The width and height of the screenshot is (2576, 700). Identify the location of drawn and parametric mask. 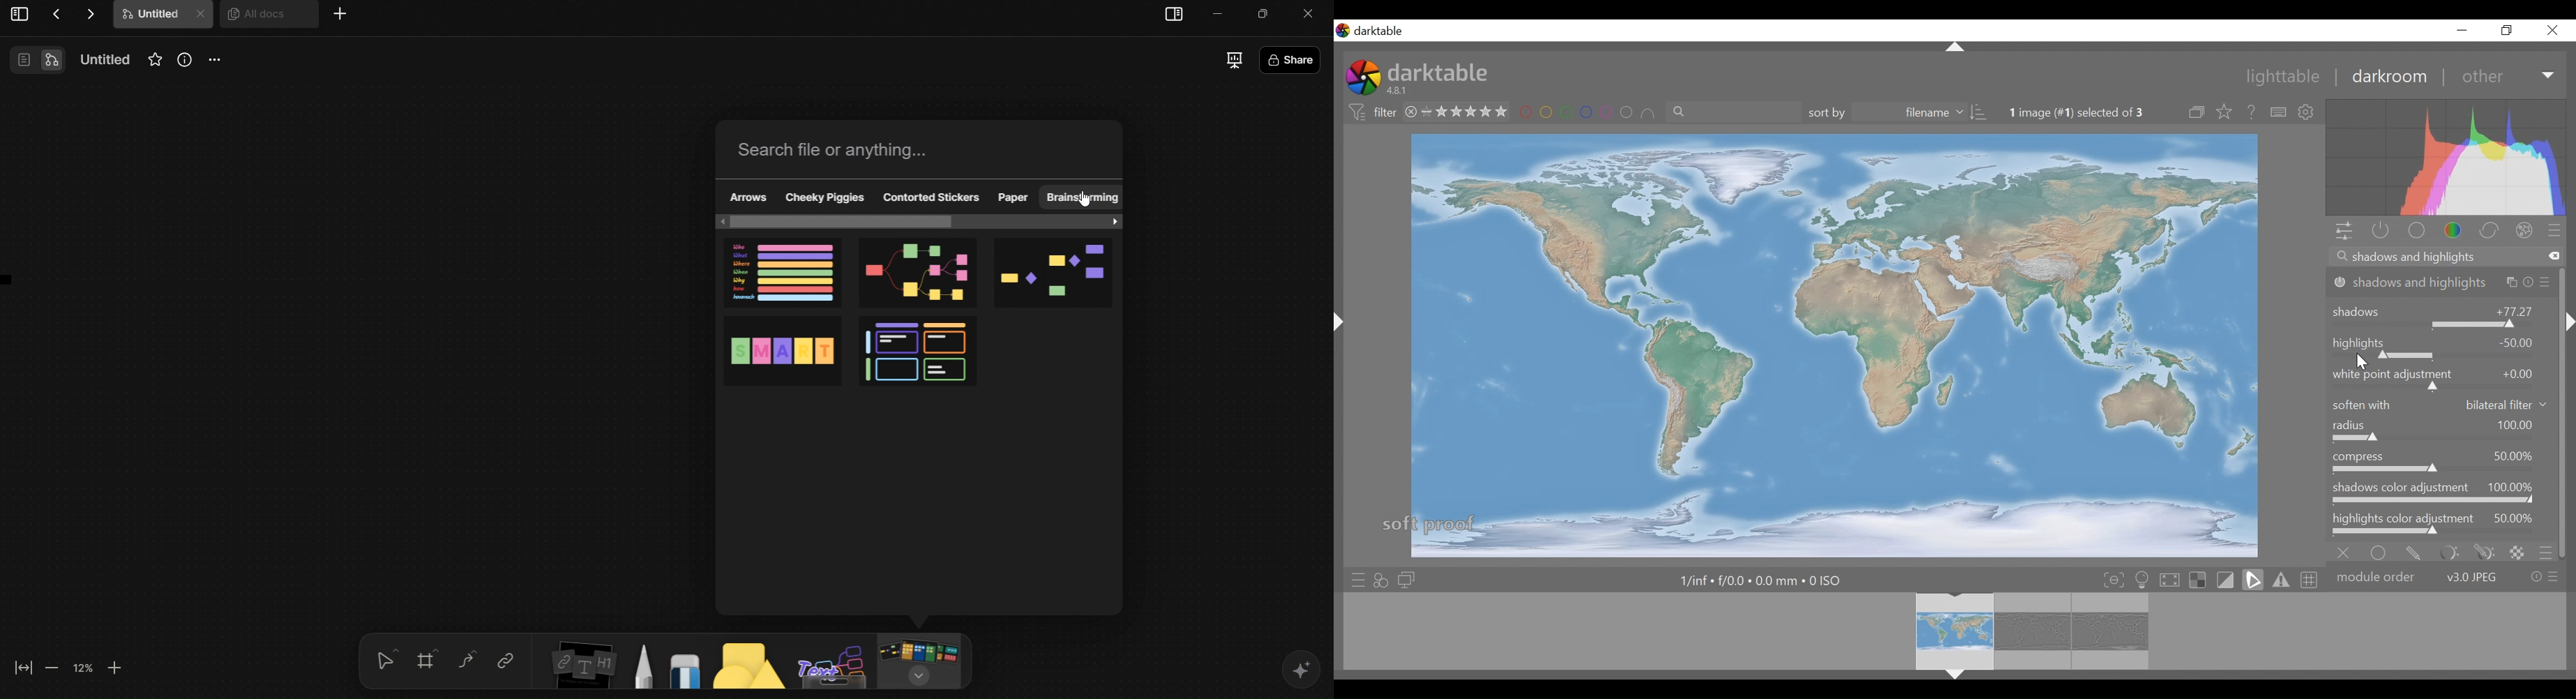
(2482, 551).